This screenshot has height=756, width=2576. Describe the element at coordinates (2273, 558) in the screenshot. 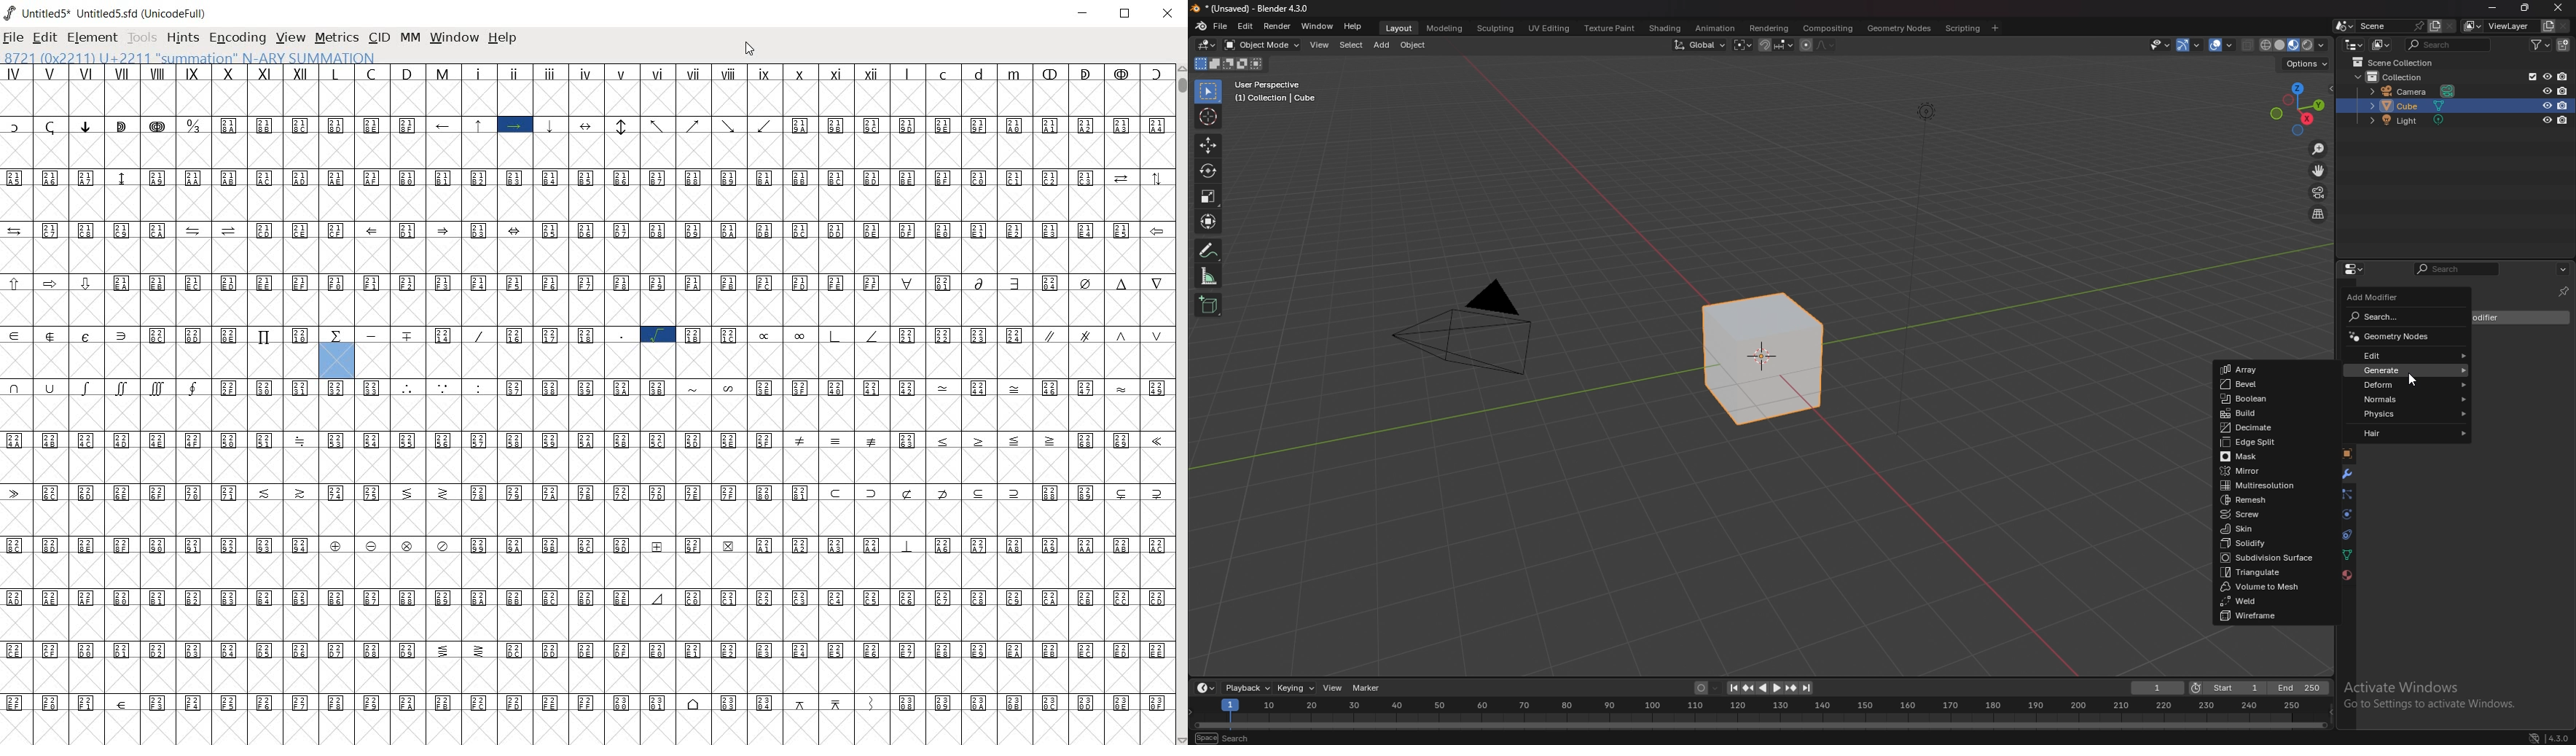

I see `subdivision surface` at that location.